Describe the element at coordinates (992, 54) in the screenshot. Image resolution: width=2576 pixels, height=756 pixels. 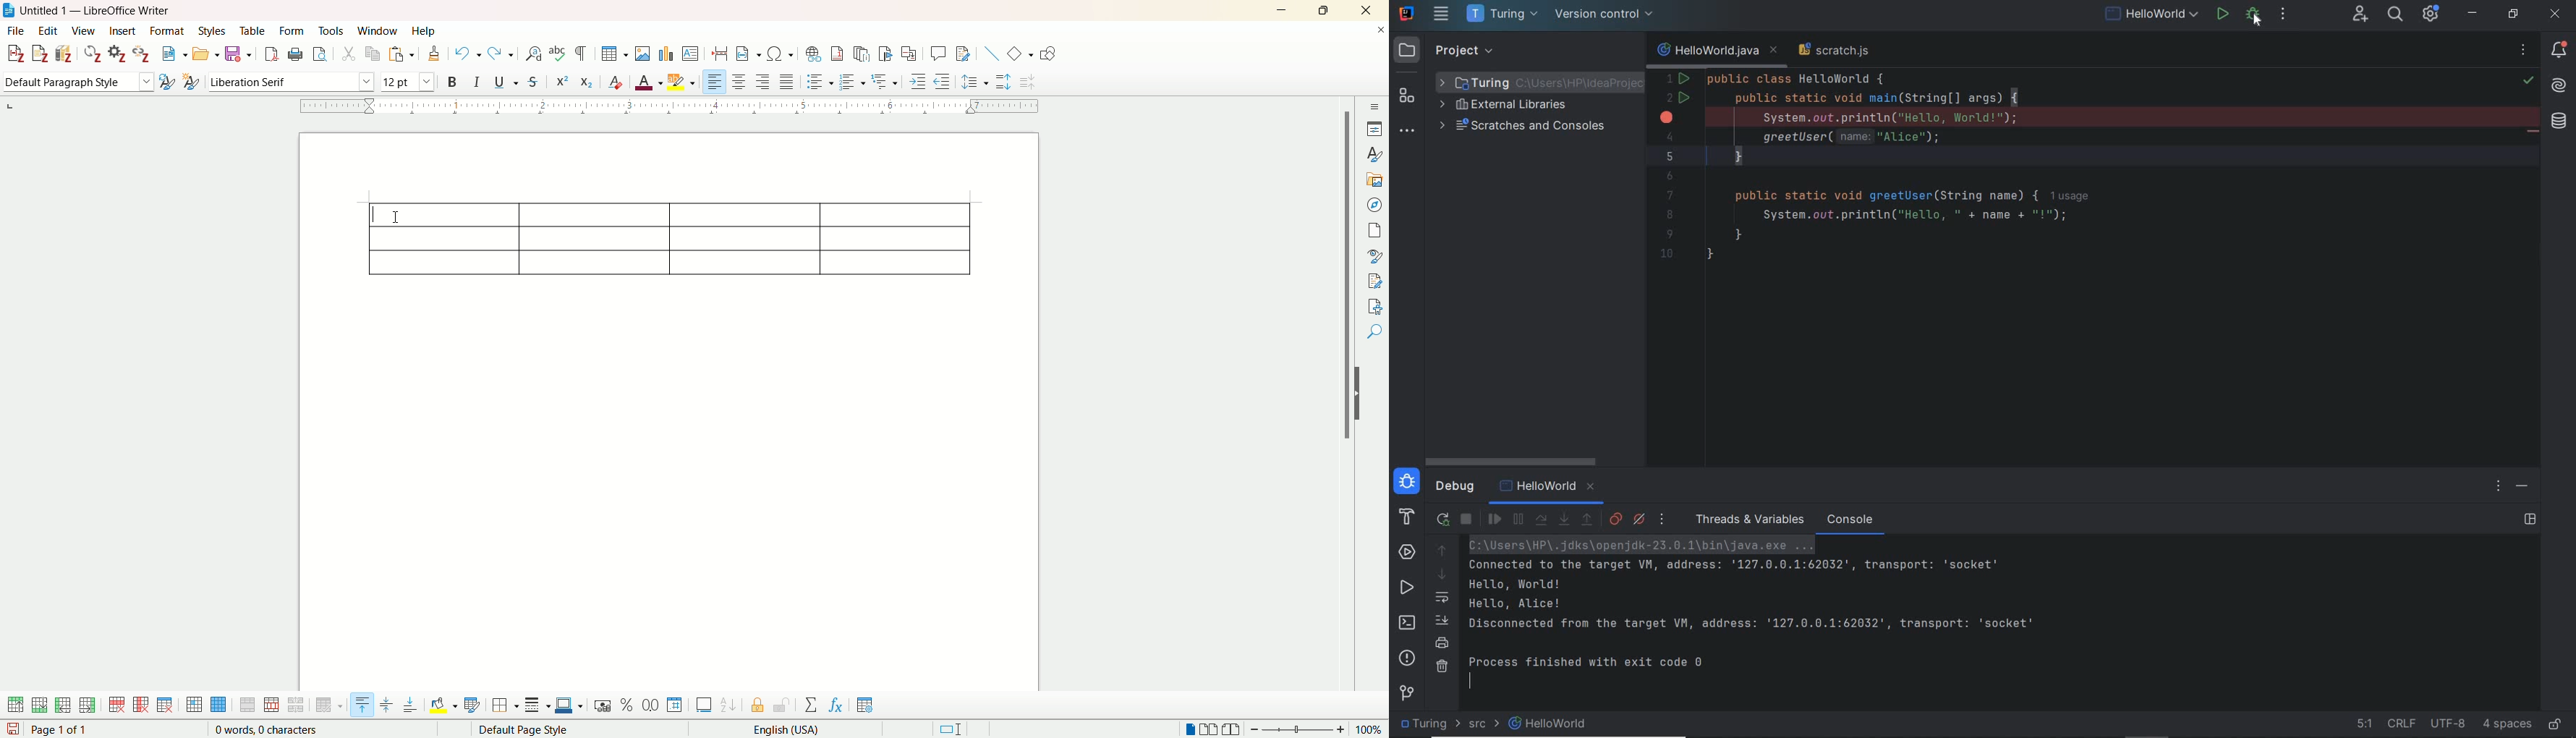
I see `insert line` at that location.